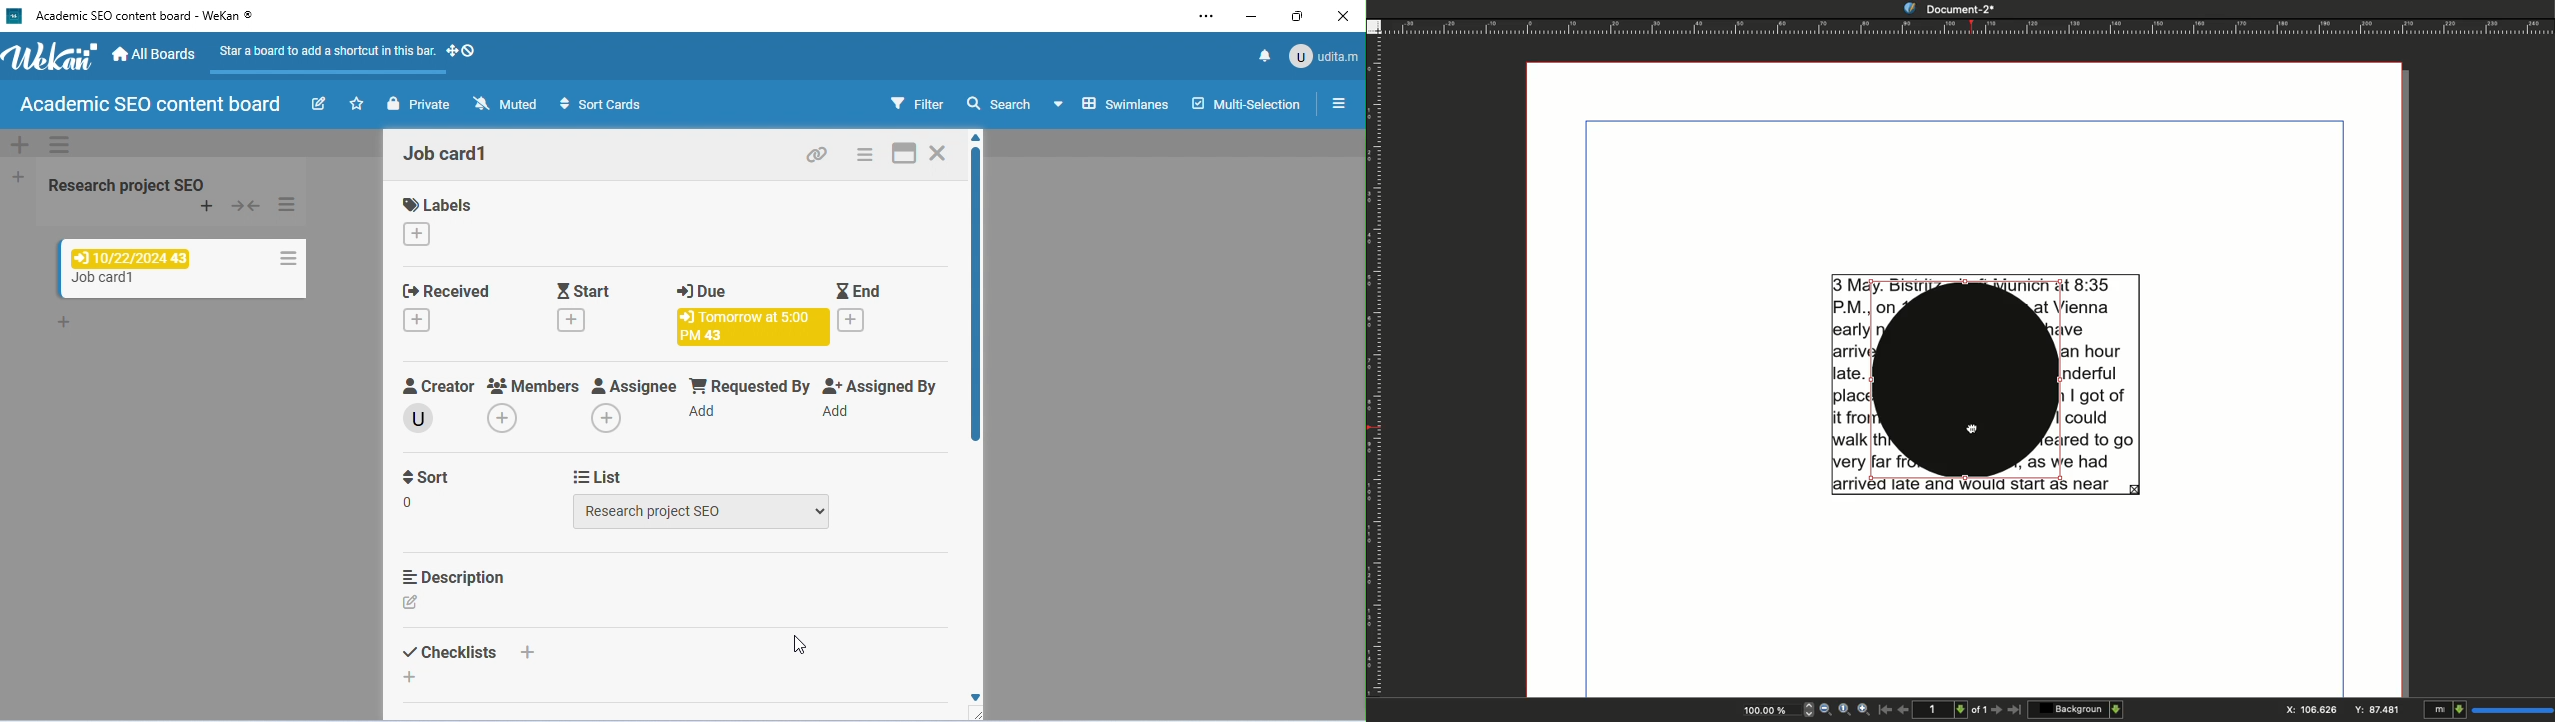  Describe the element at coordinates (435, 383) in the screenshot. I see `creator` at that location.